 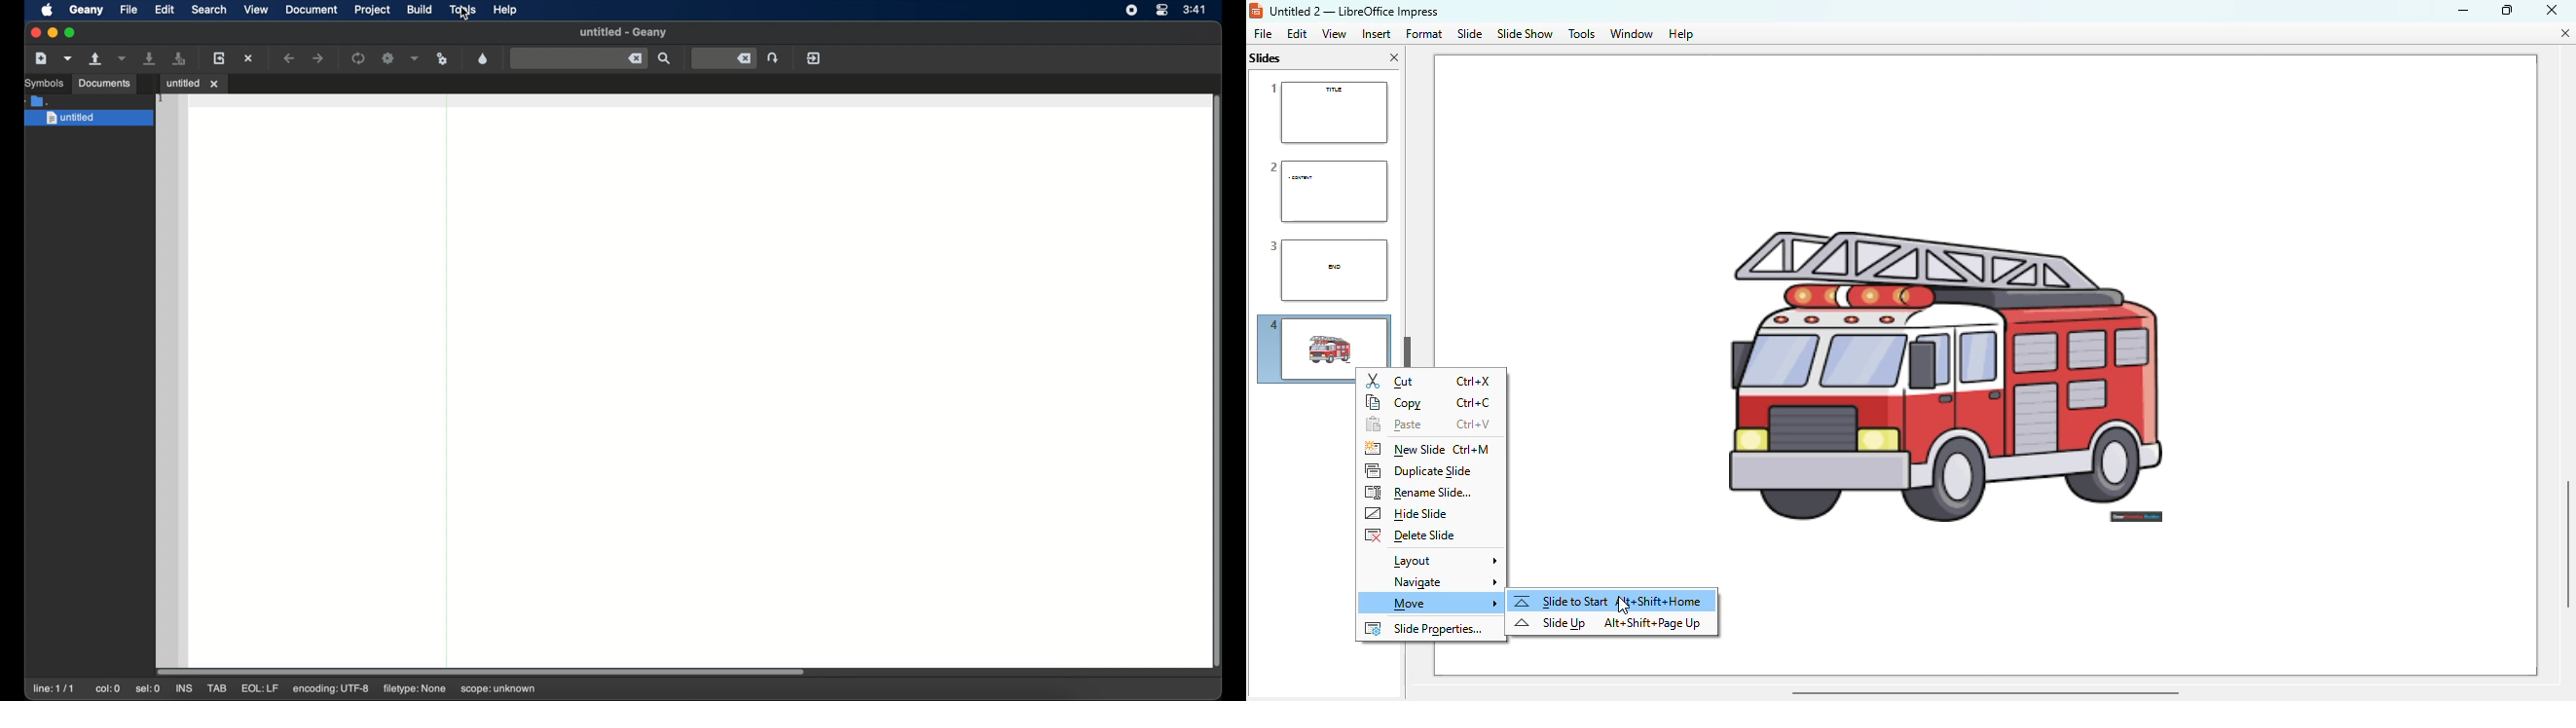 What do you see at coordinates (1393, 425) in the screenshot?
I see `paste` at bounding box center [1393, 425].